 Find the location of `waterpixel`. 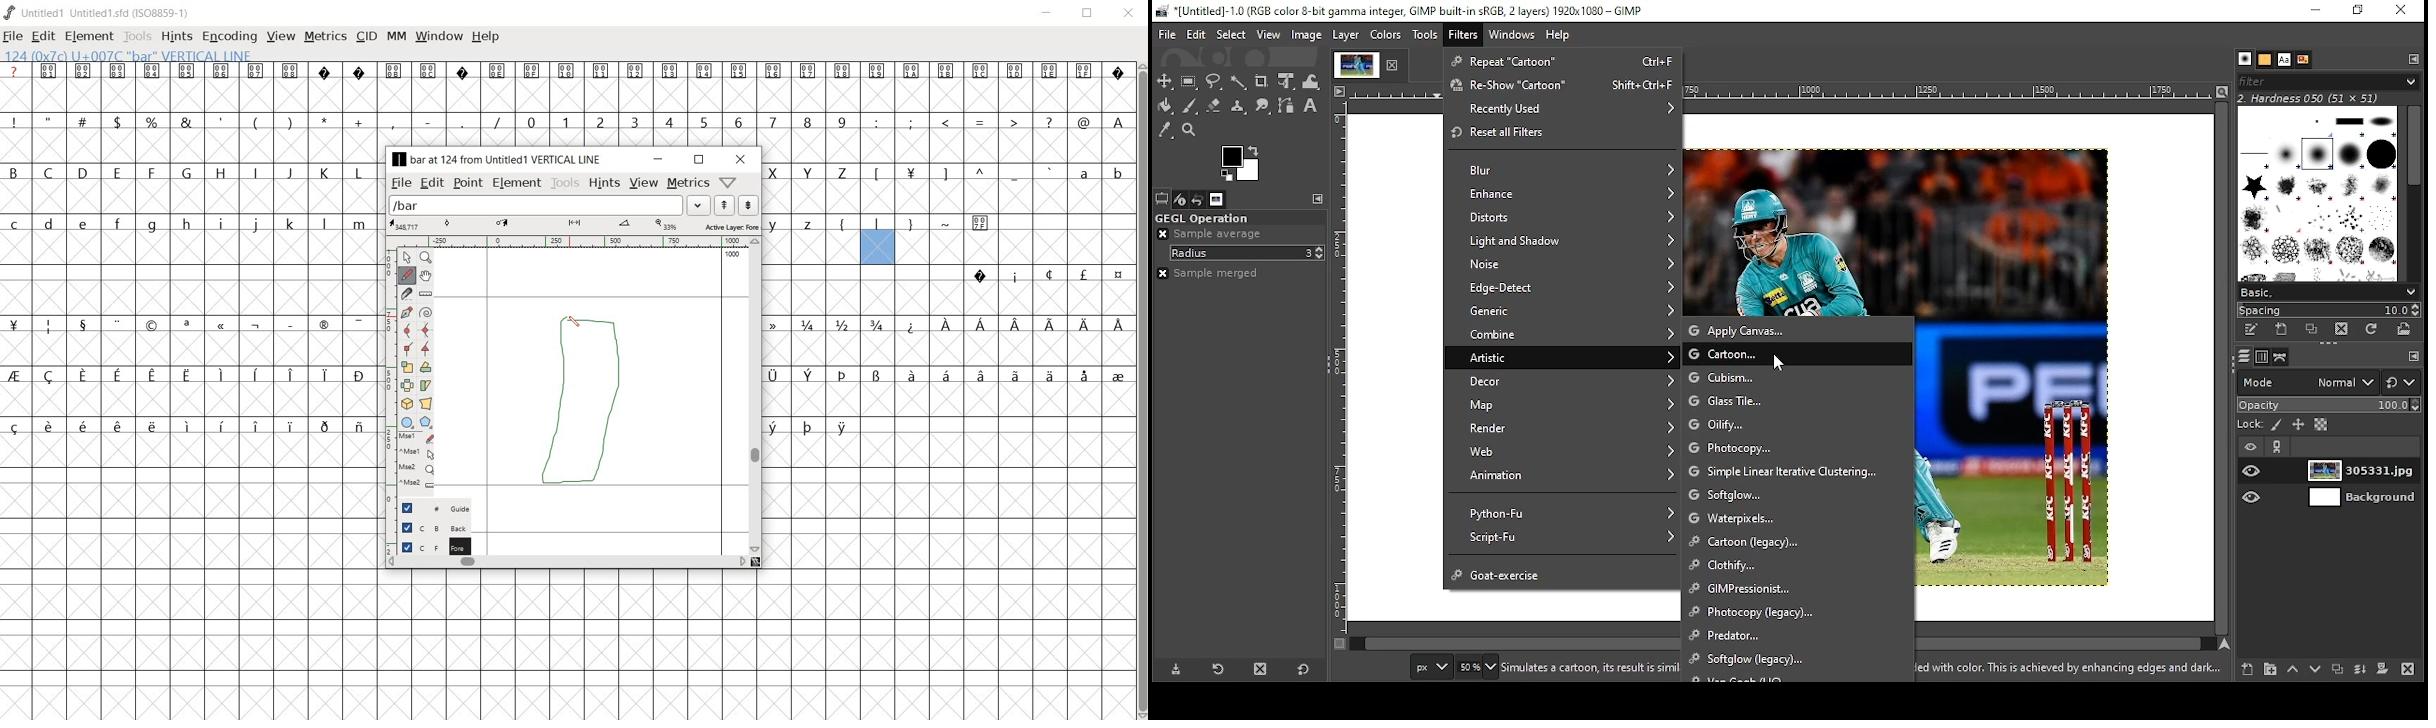

waterpixel is located at coordinates (1796, 520).